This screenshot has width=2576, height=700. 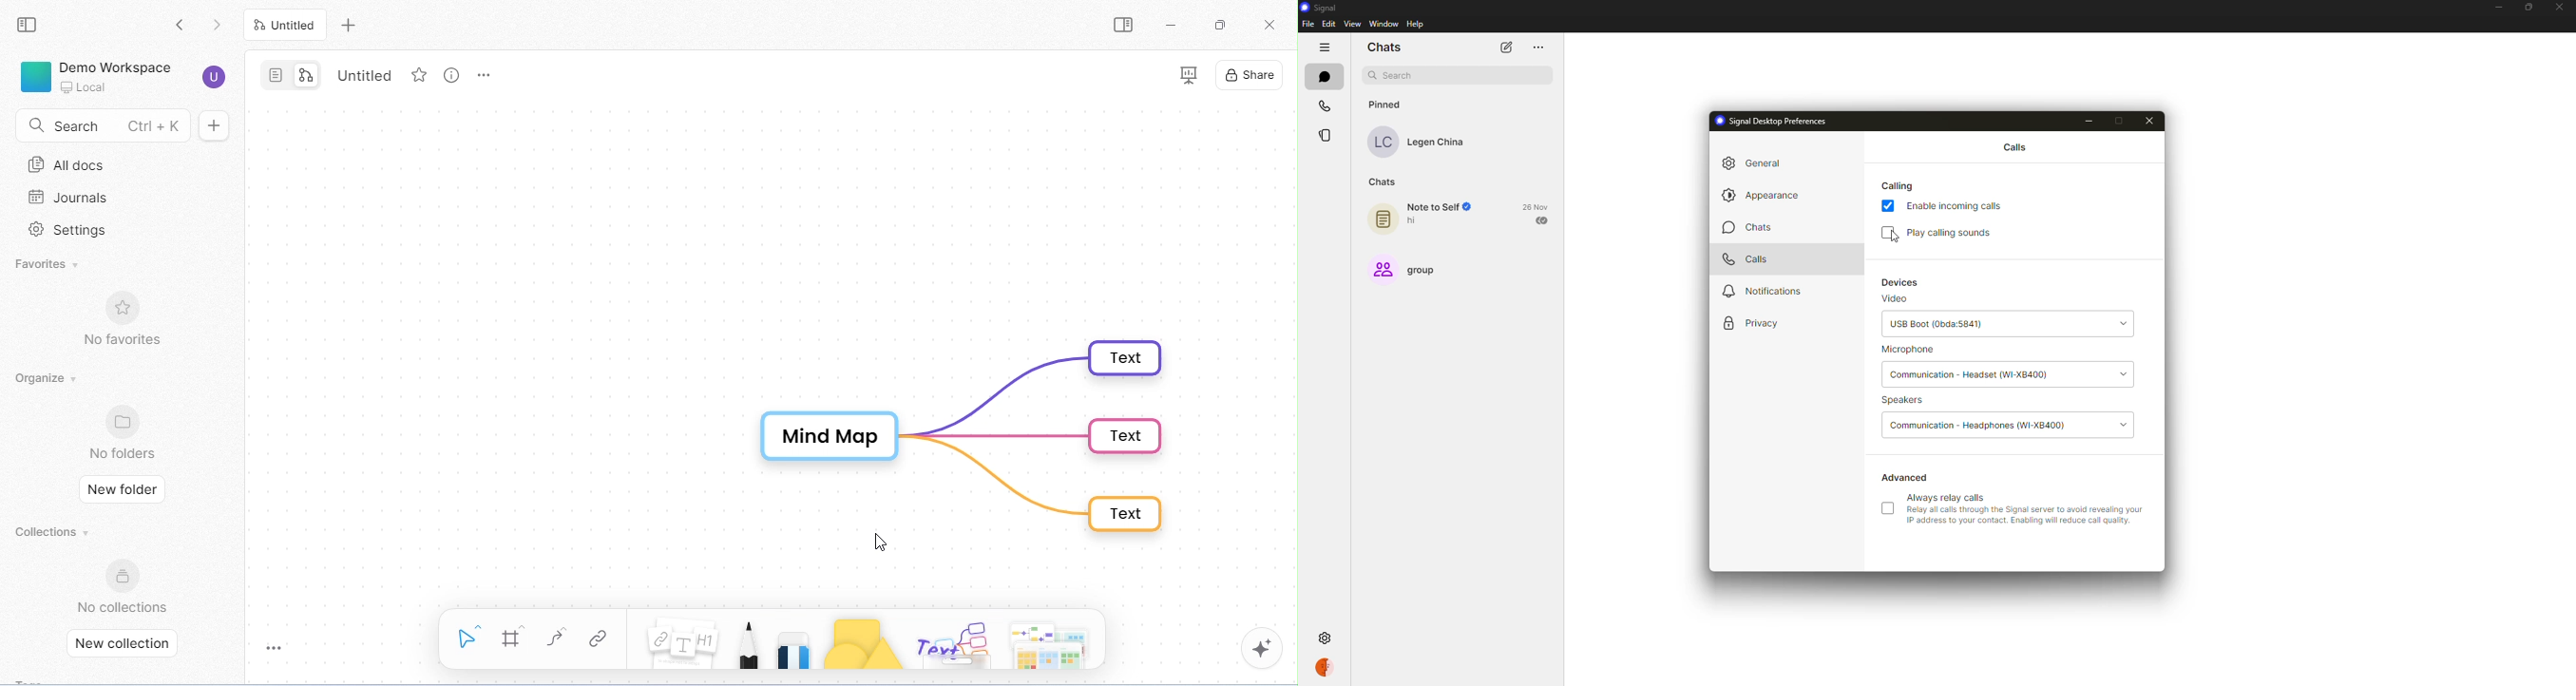 What do you see at coordinates (1896, 298) in the screenshot?
I see `video` at bounding box center [1896, 298].